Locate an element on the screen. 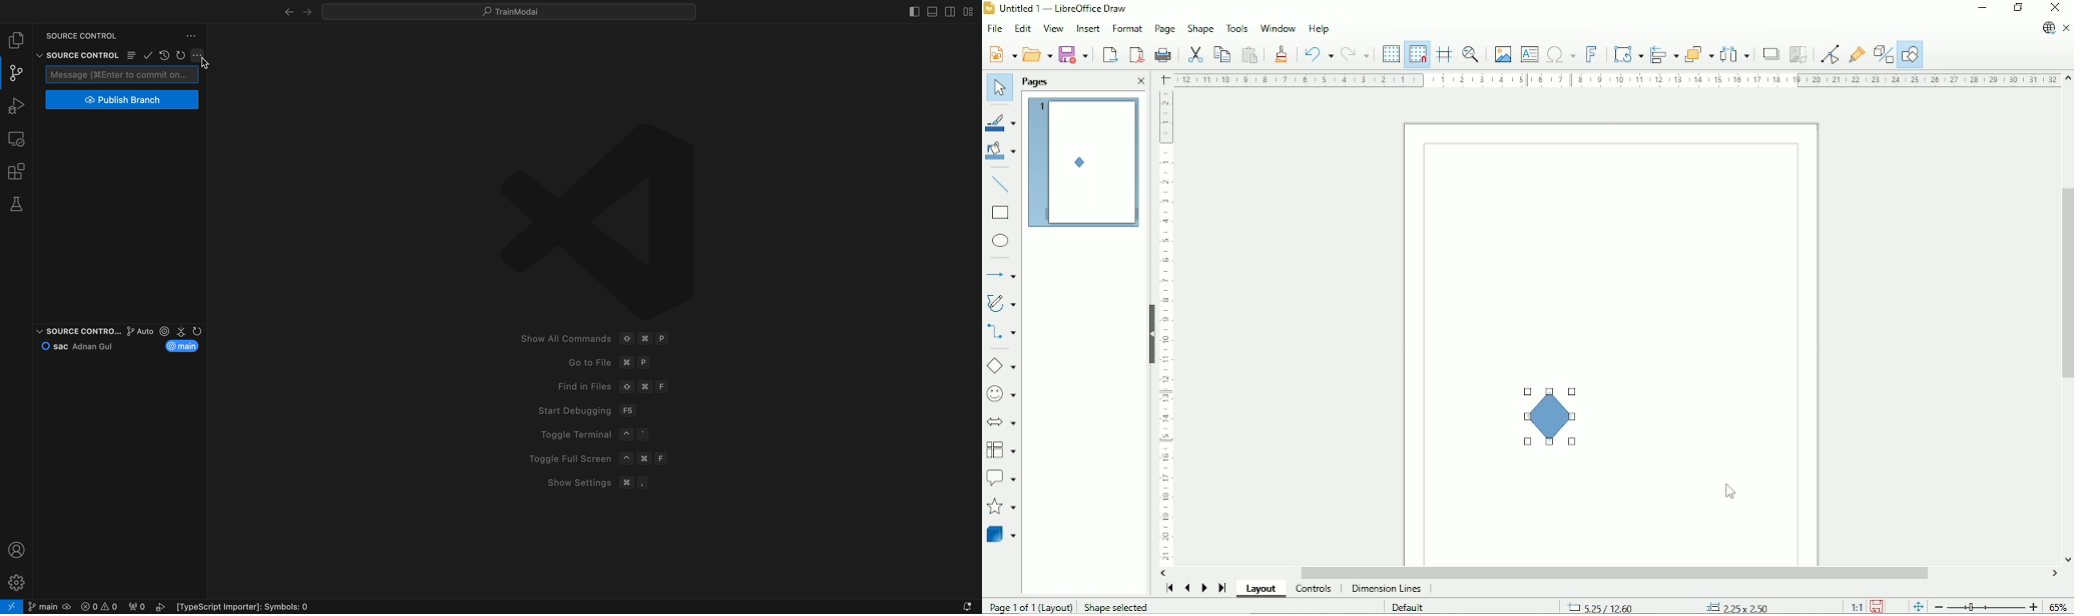 This screenshot has height=616, width=2100. commit and author name is located at coordinates (82, 346).